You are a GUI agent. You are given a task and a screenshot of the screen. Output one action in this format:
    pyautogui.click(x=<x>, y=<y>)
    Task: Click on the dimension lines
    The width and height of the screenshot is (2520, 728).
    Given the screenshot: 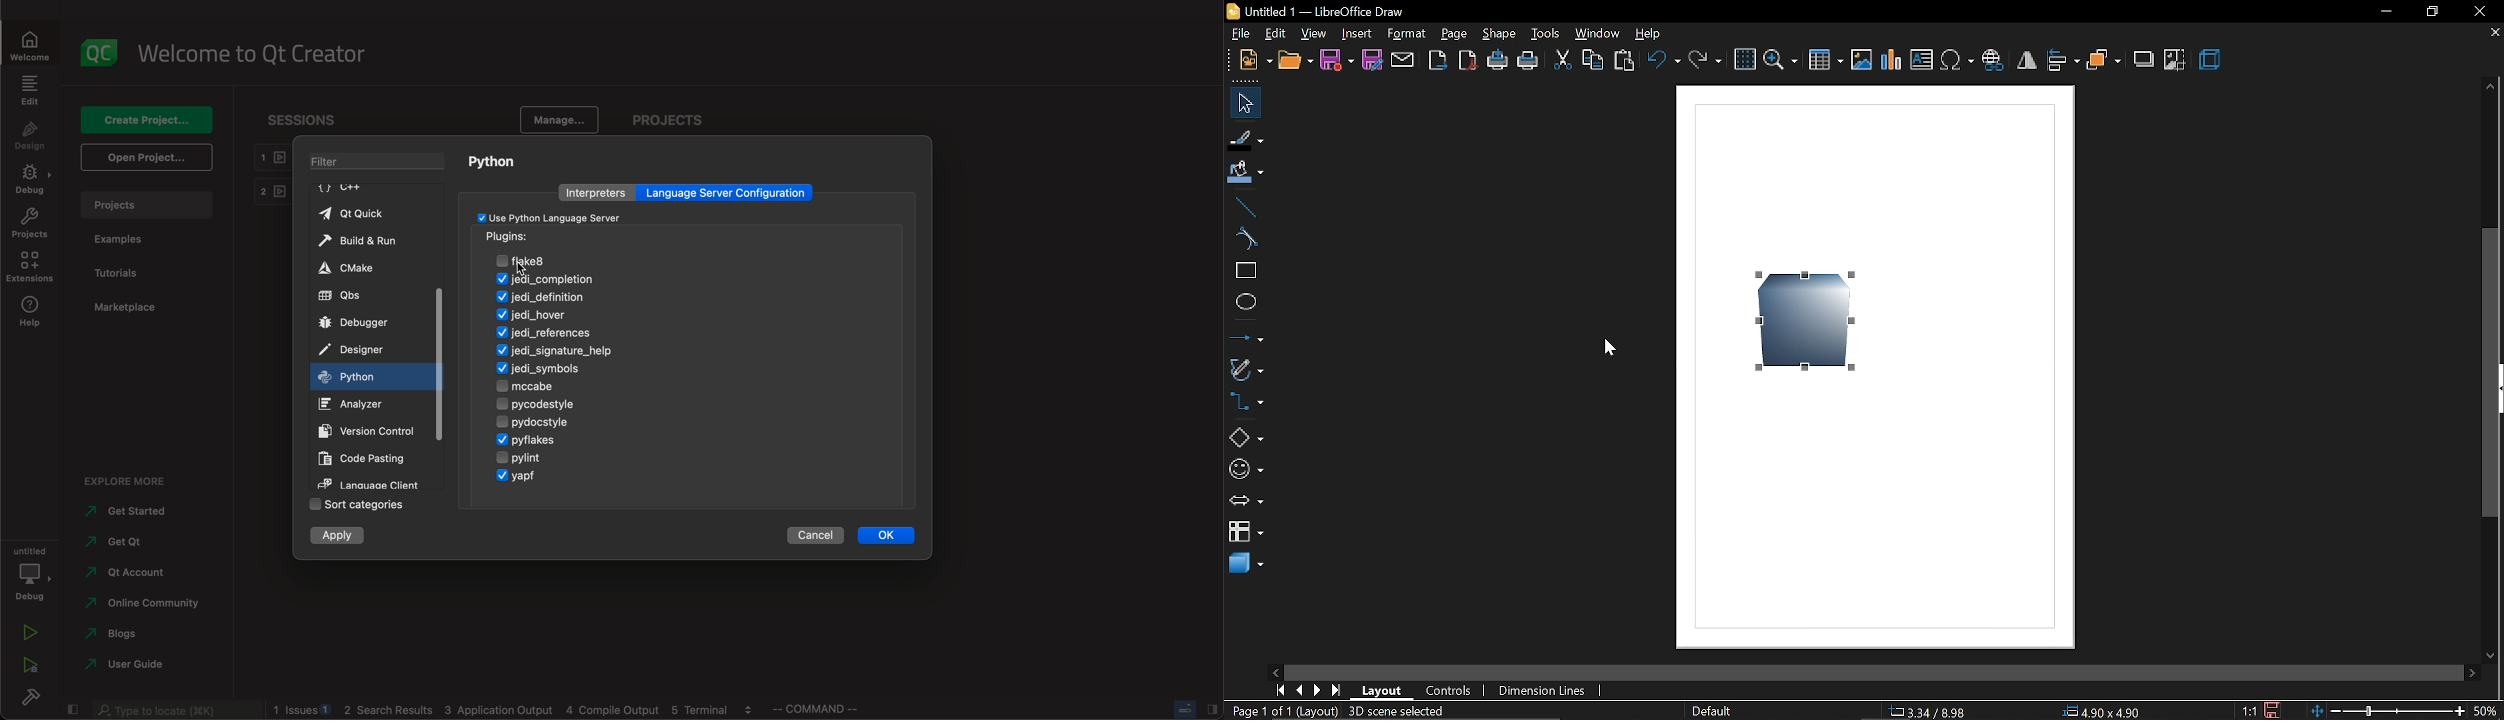 What is the action you would take?
    pyautogui.click(x=1543, y=691)
    